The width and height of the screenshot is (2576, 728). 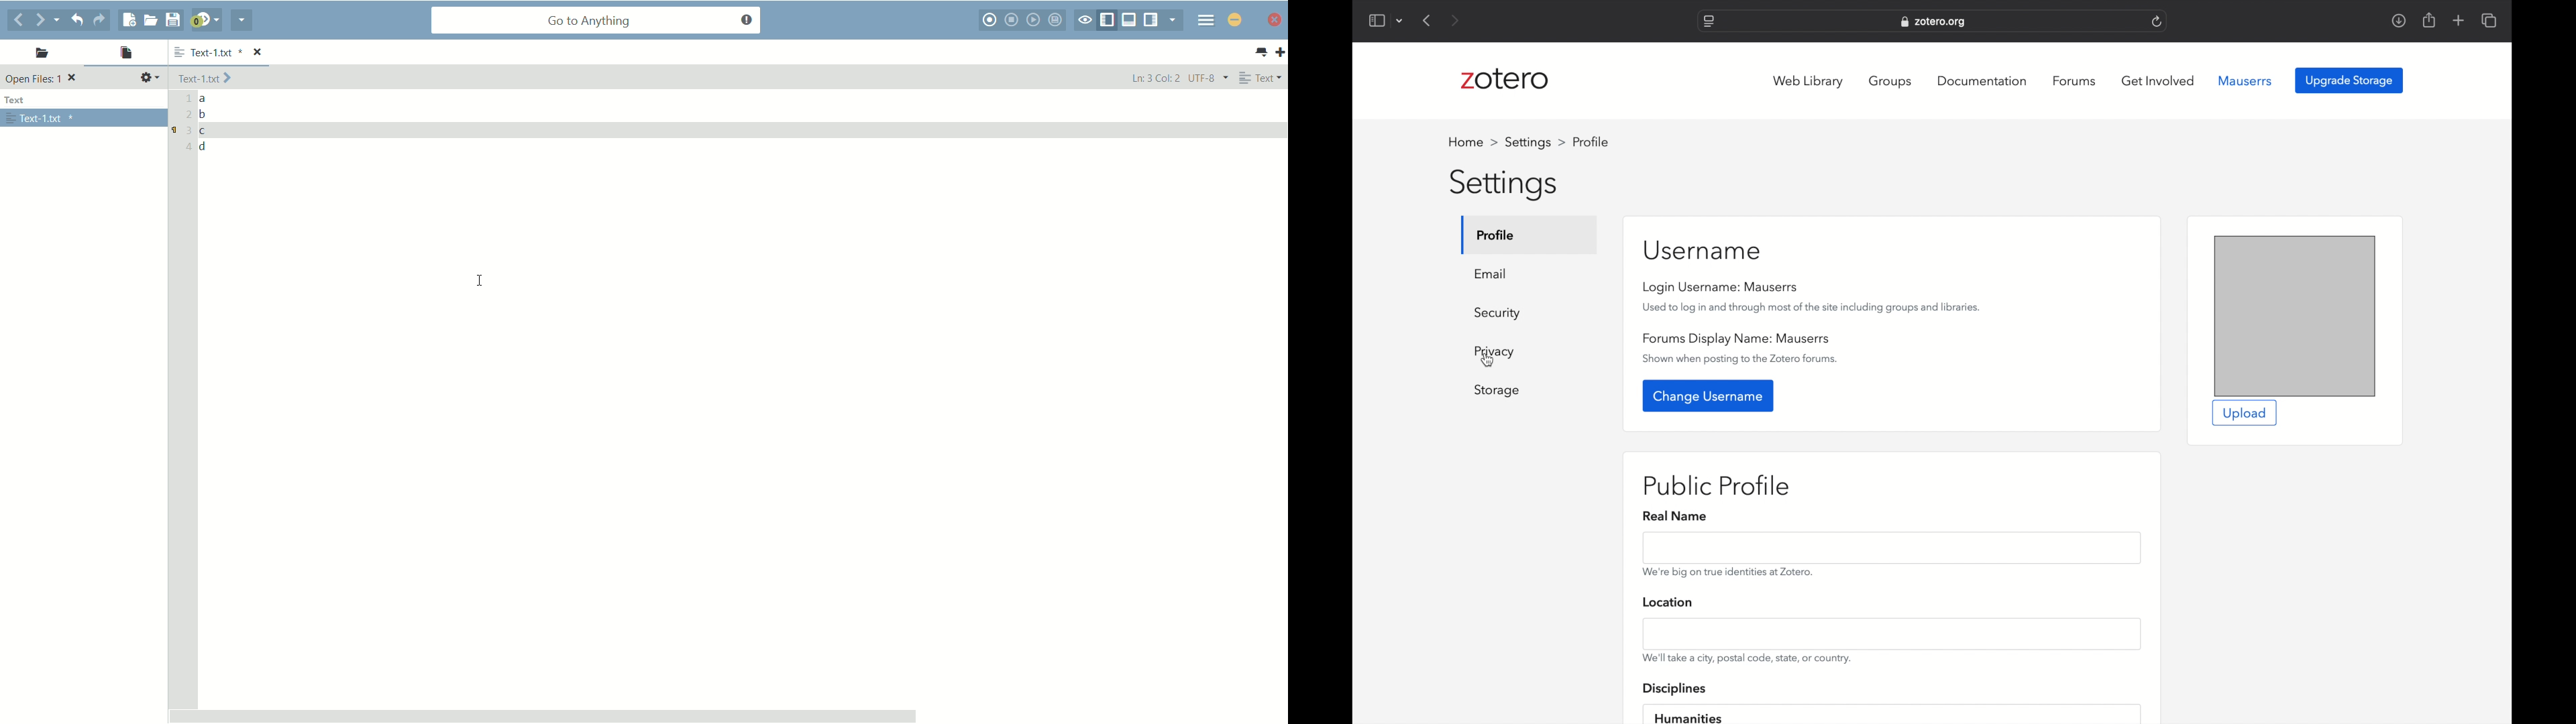 What do you see at coordinates (1933, 21) in the screenshot?
I see `website address` at bounding box center [1933, 21].